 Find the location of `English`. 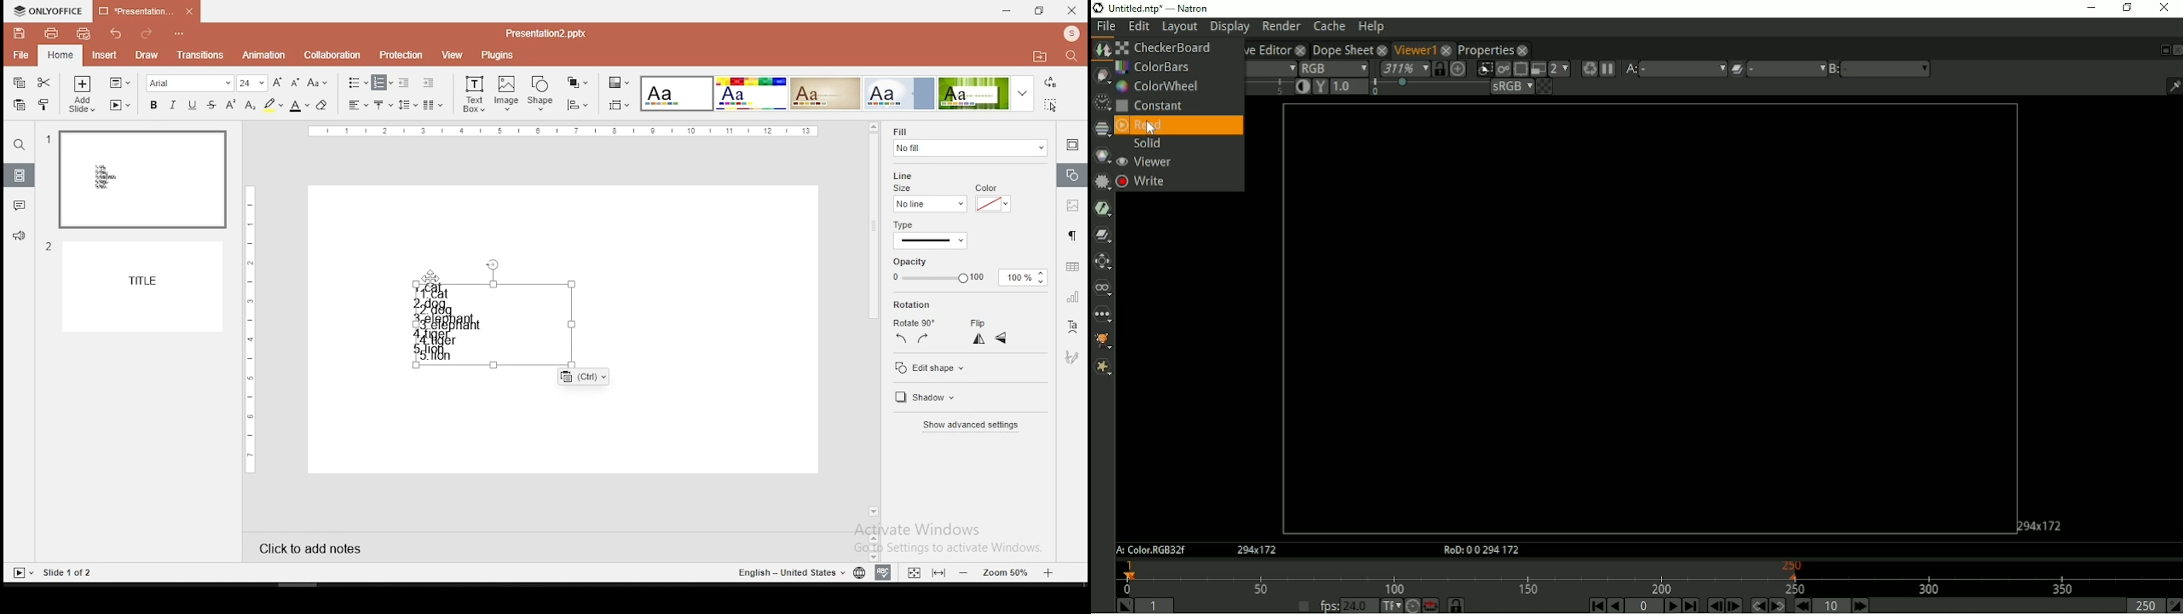

English is located at coordinates (785, 572).